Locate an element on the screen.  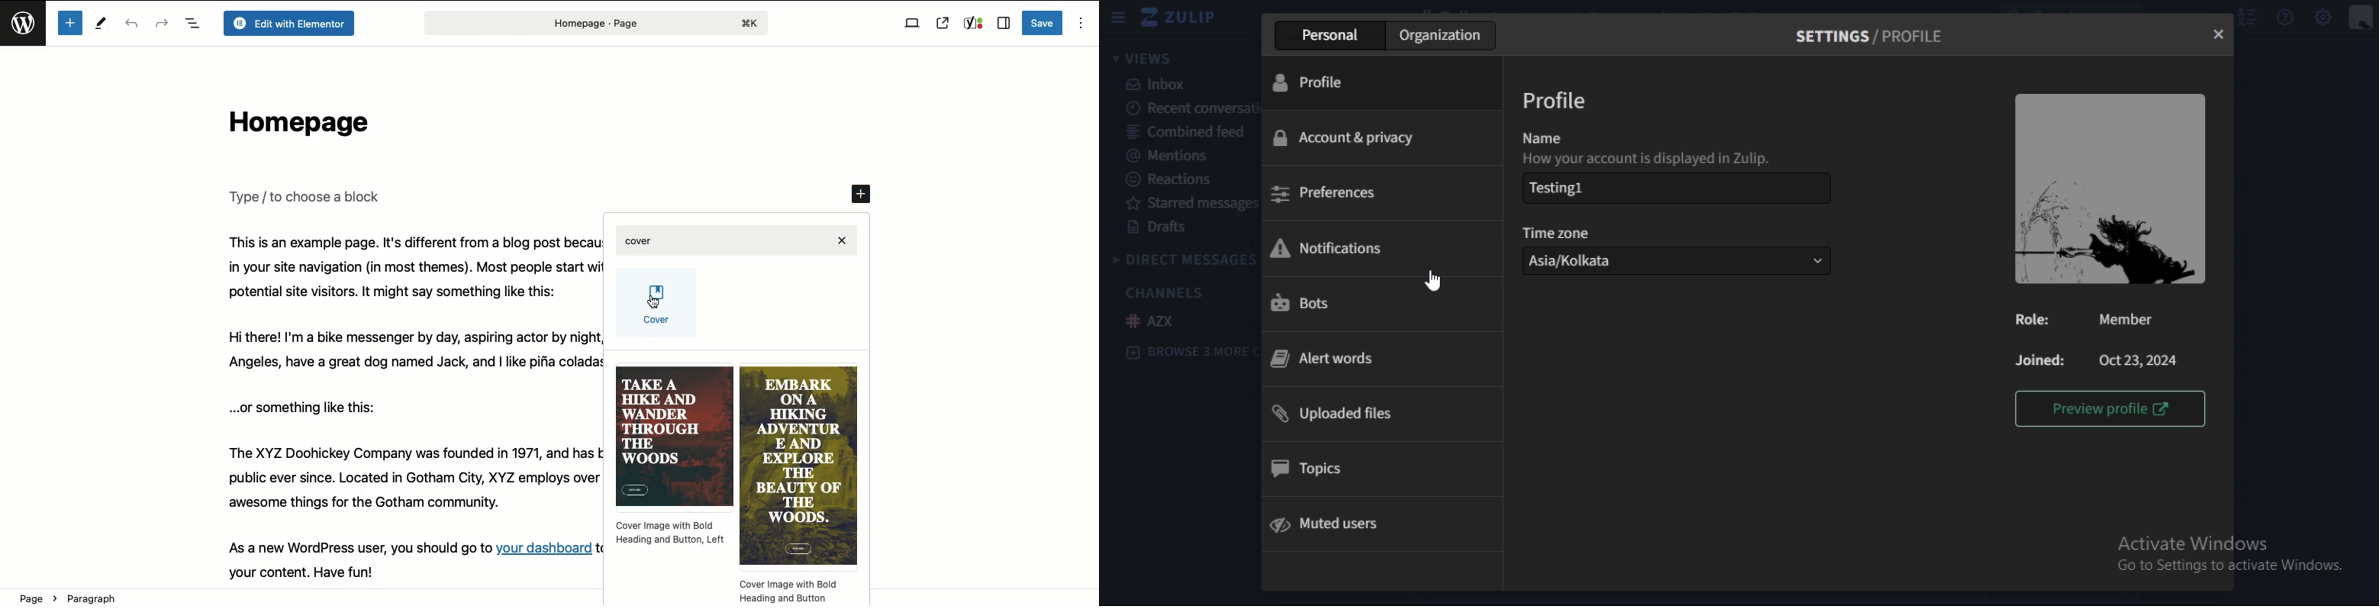
Cover is located at coordinates (657, 307).